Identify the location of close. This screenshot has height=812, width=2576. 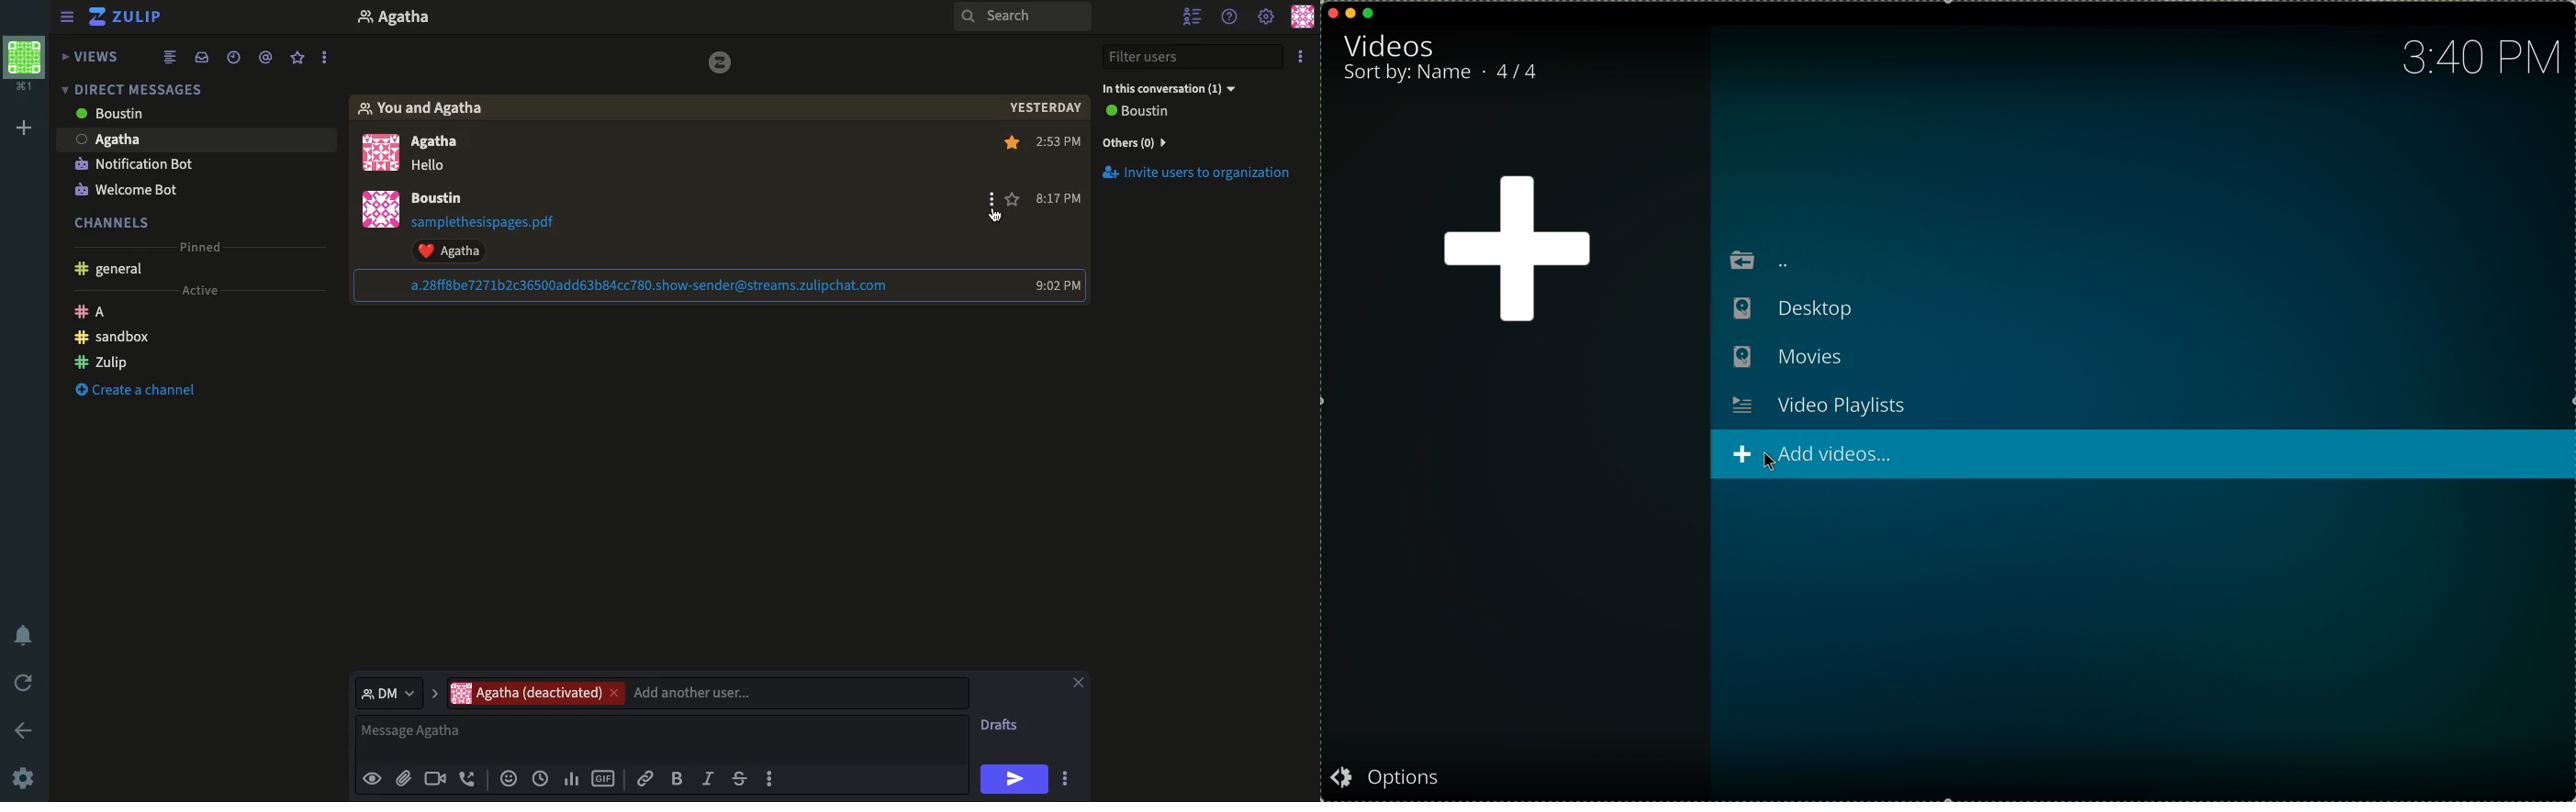
(1334, 13).